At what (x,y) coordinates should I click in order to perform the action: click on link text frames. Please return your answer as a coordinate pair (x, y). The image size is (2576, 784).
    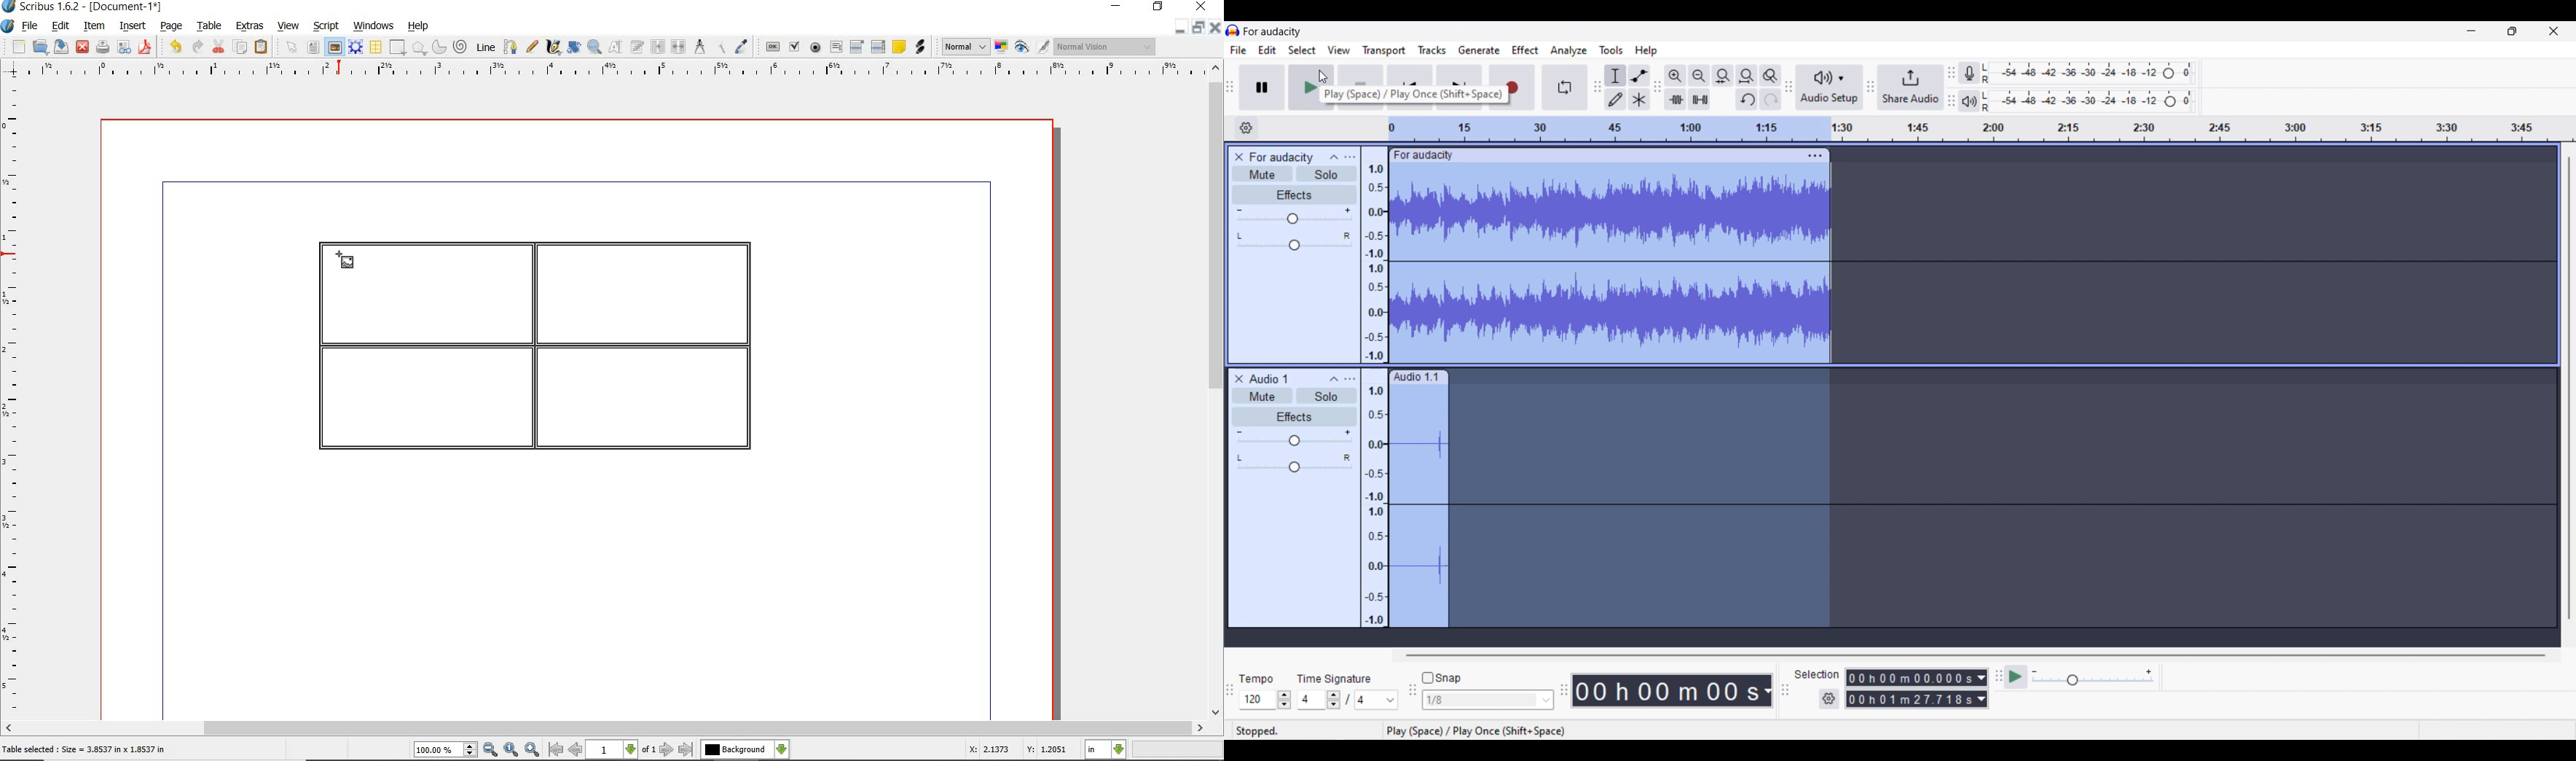
    Looking at the image, I should click on (659, 47).